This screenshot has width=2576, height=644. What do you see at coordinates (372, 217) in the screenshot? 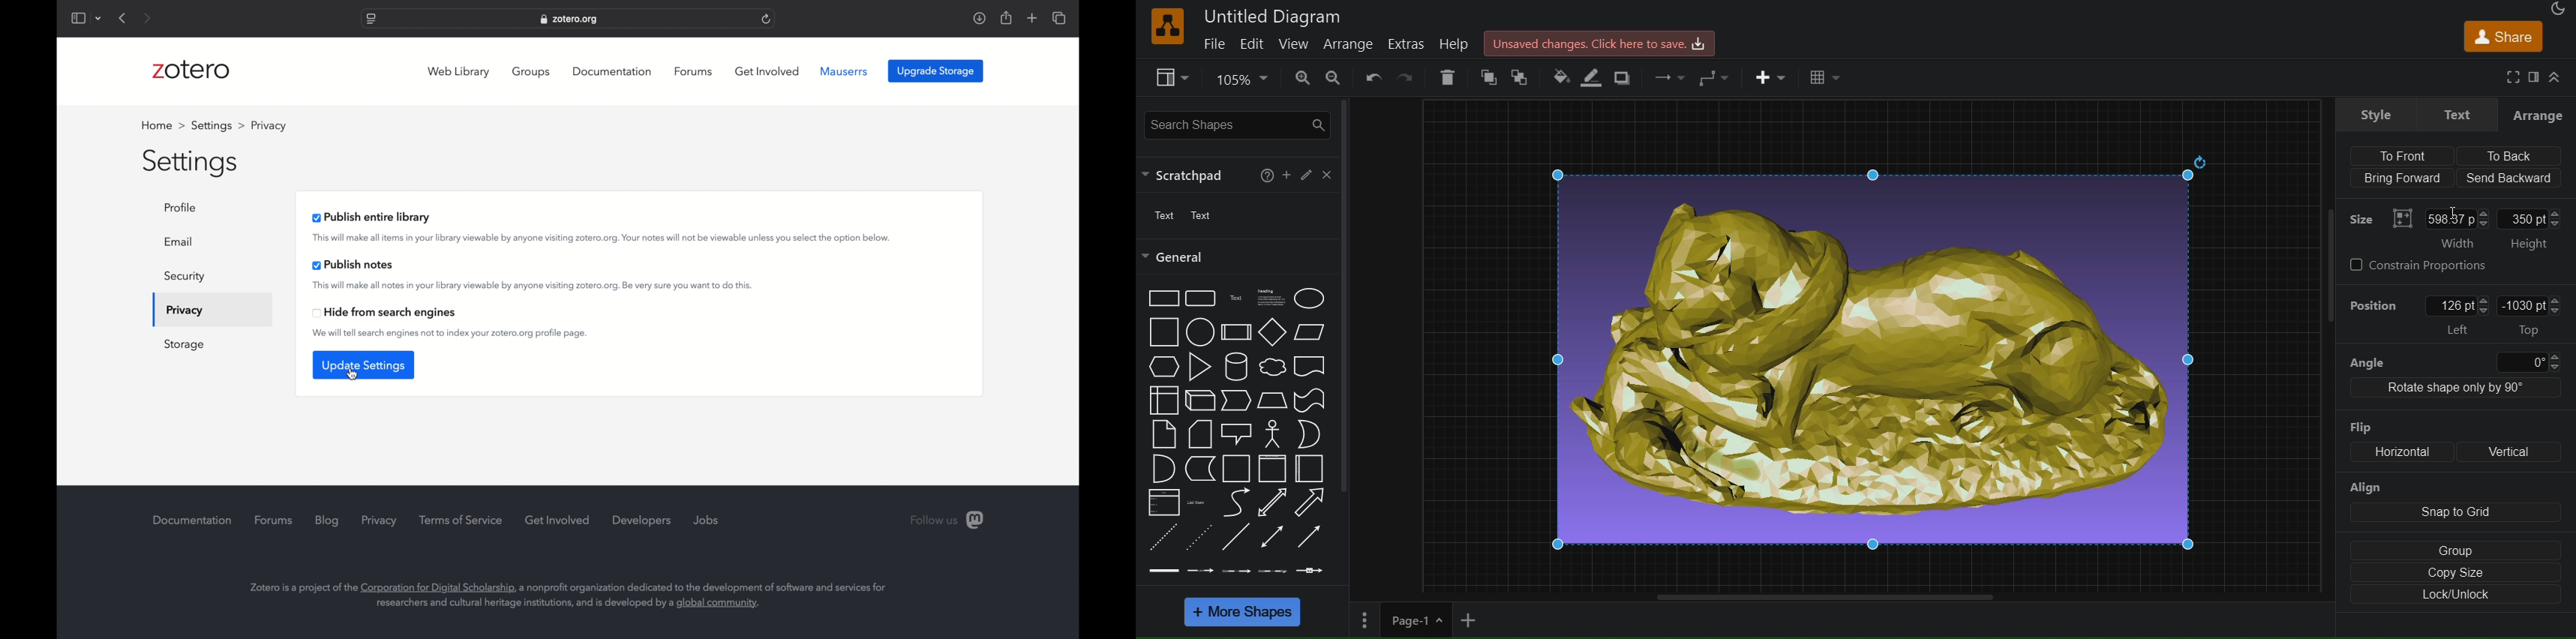
I see `publish entire library` at bounding box center [372, 217].